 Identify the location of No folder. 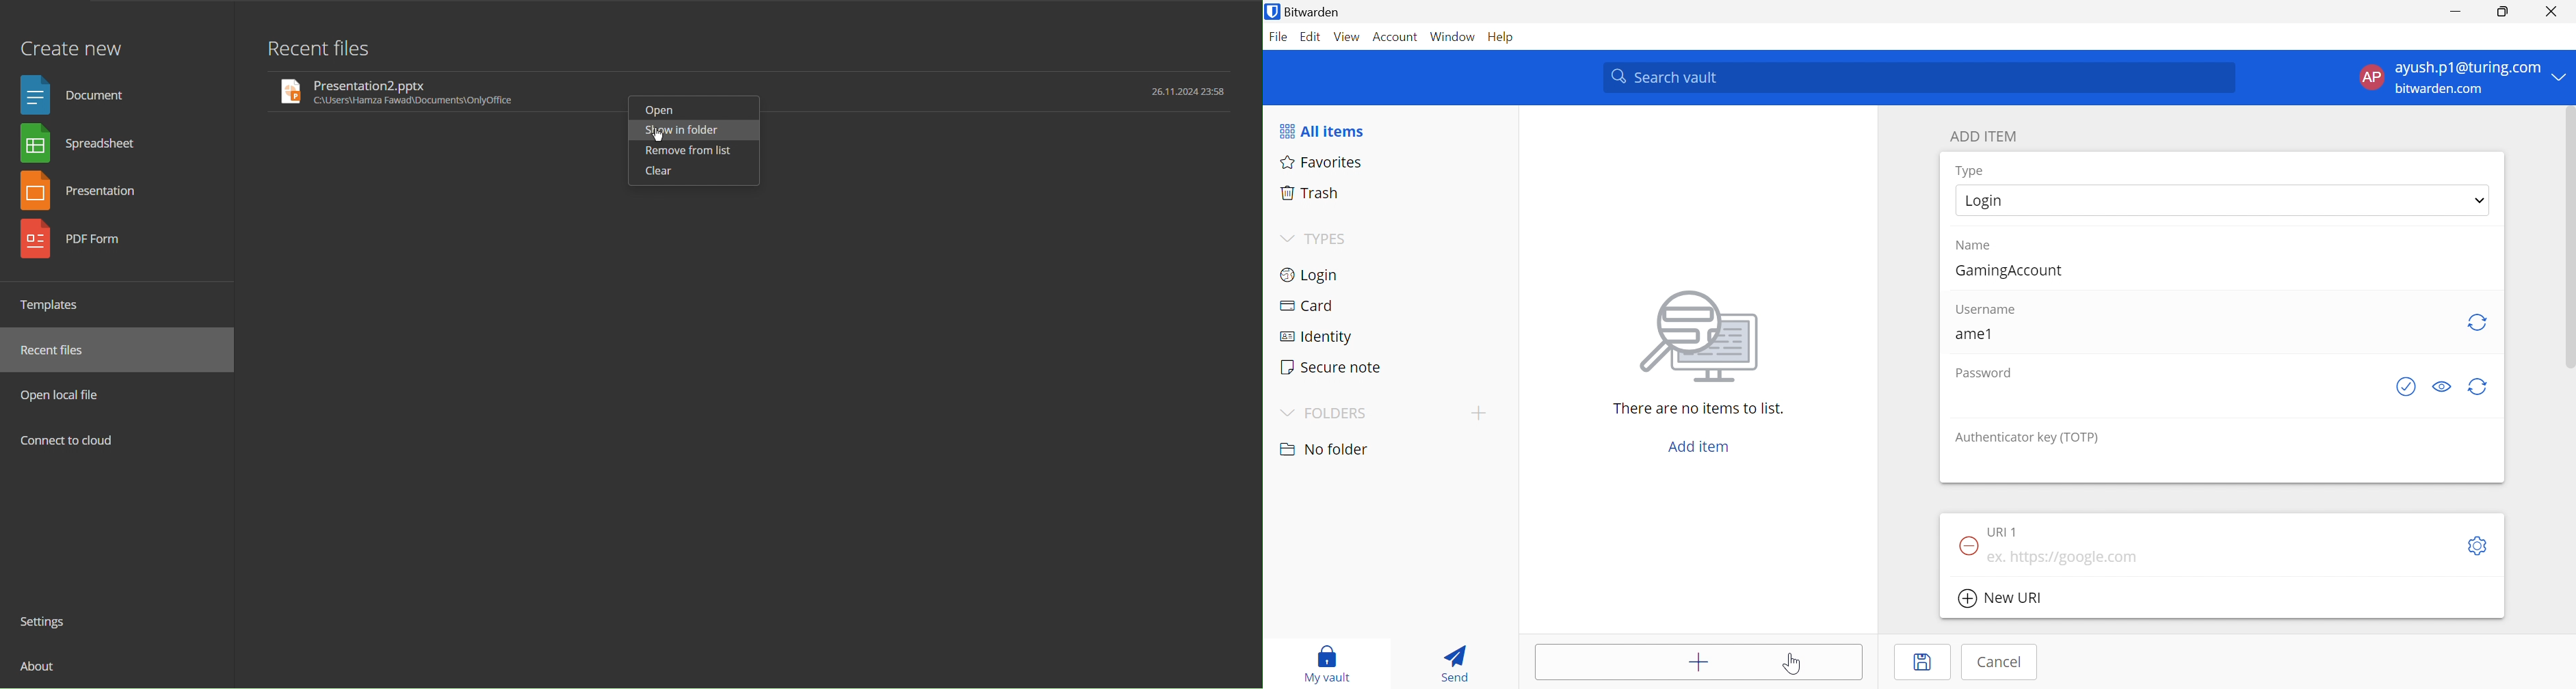
(1326, 449).